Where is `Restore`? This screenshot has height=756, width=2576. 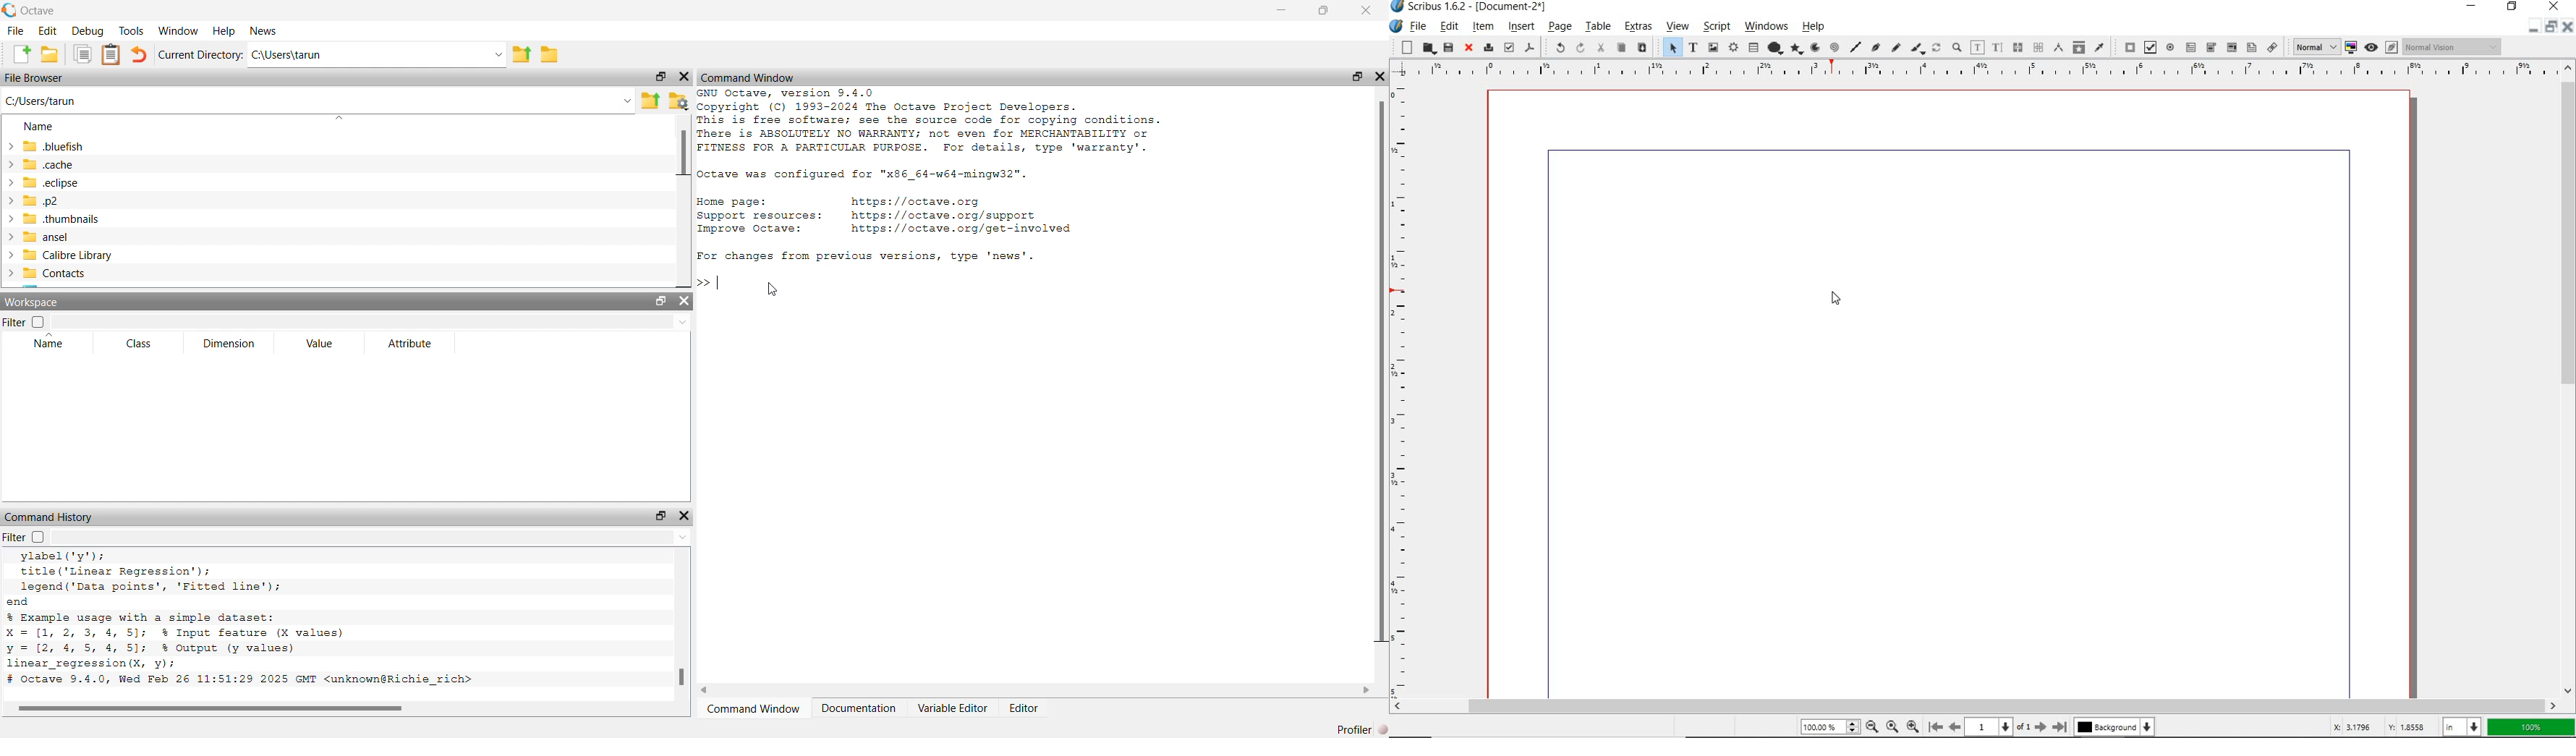
Restore is located at coordinates (2550, 28).